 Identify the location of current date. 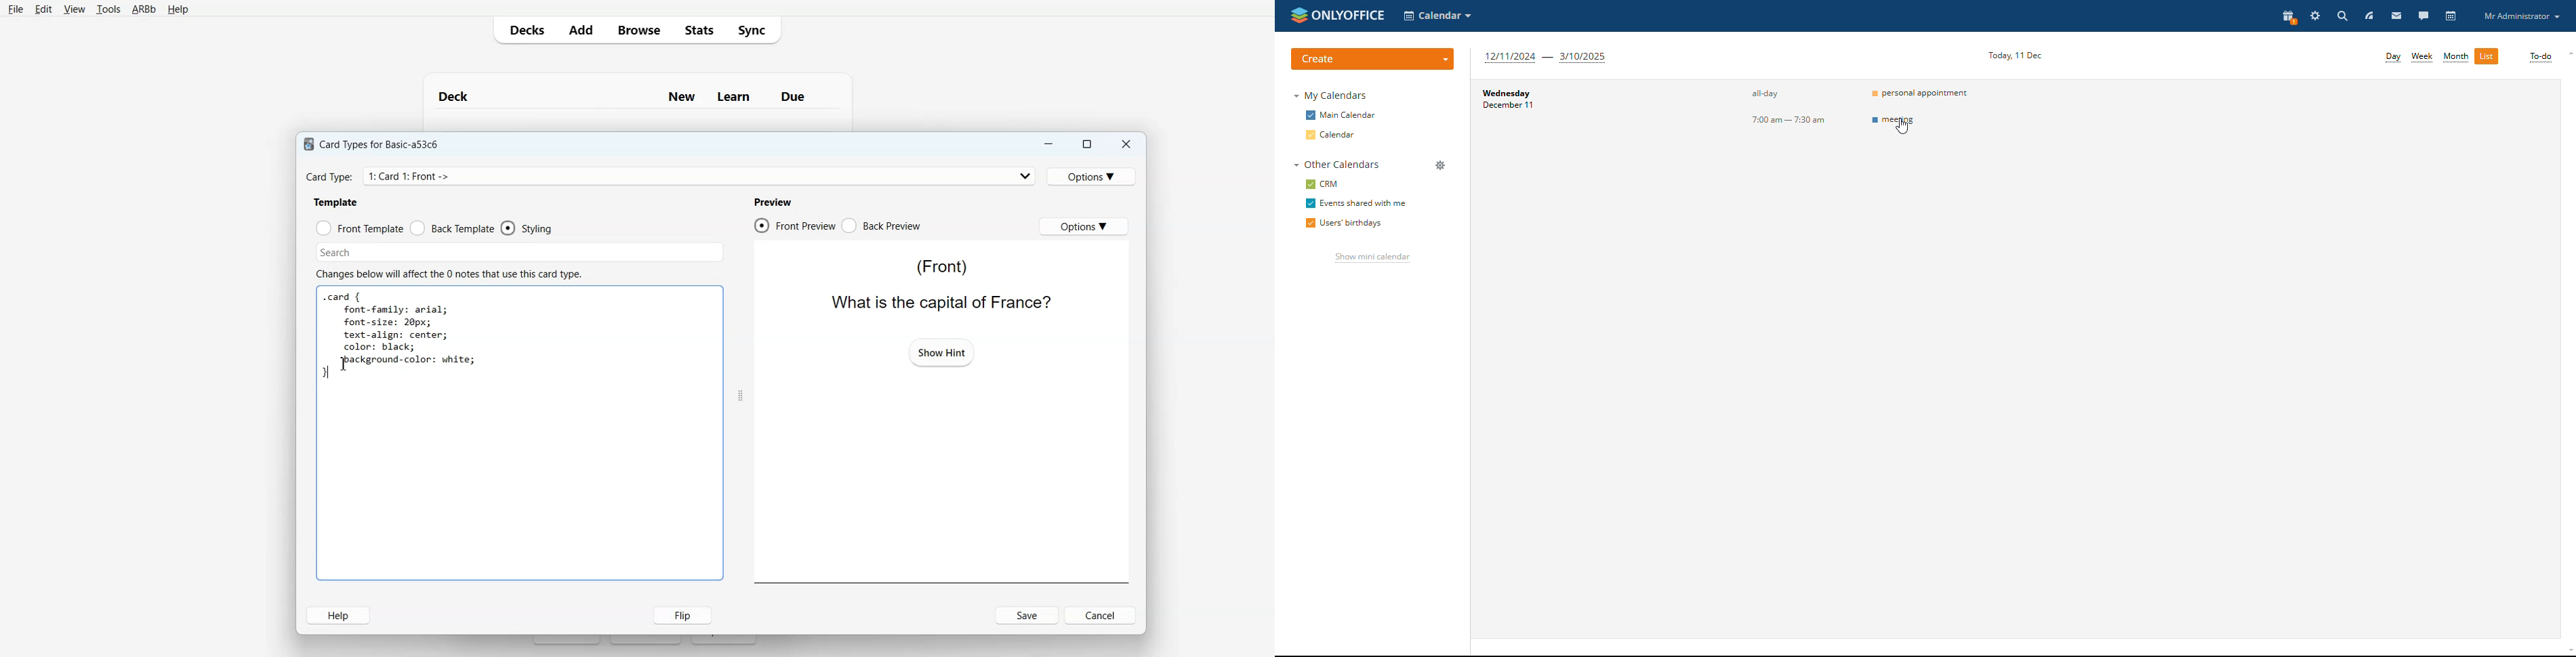
(2011, 54).